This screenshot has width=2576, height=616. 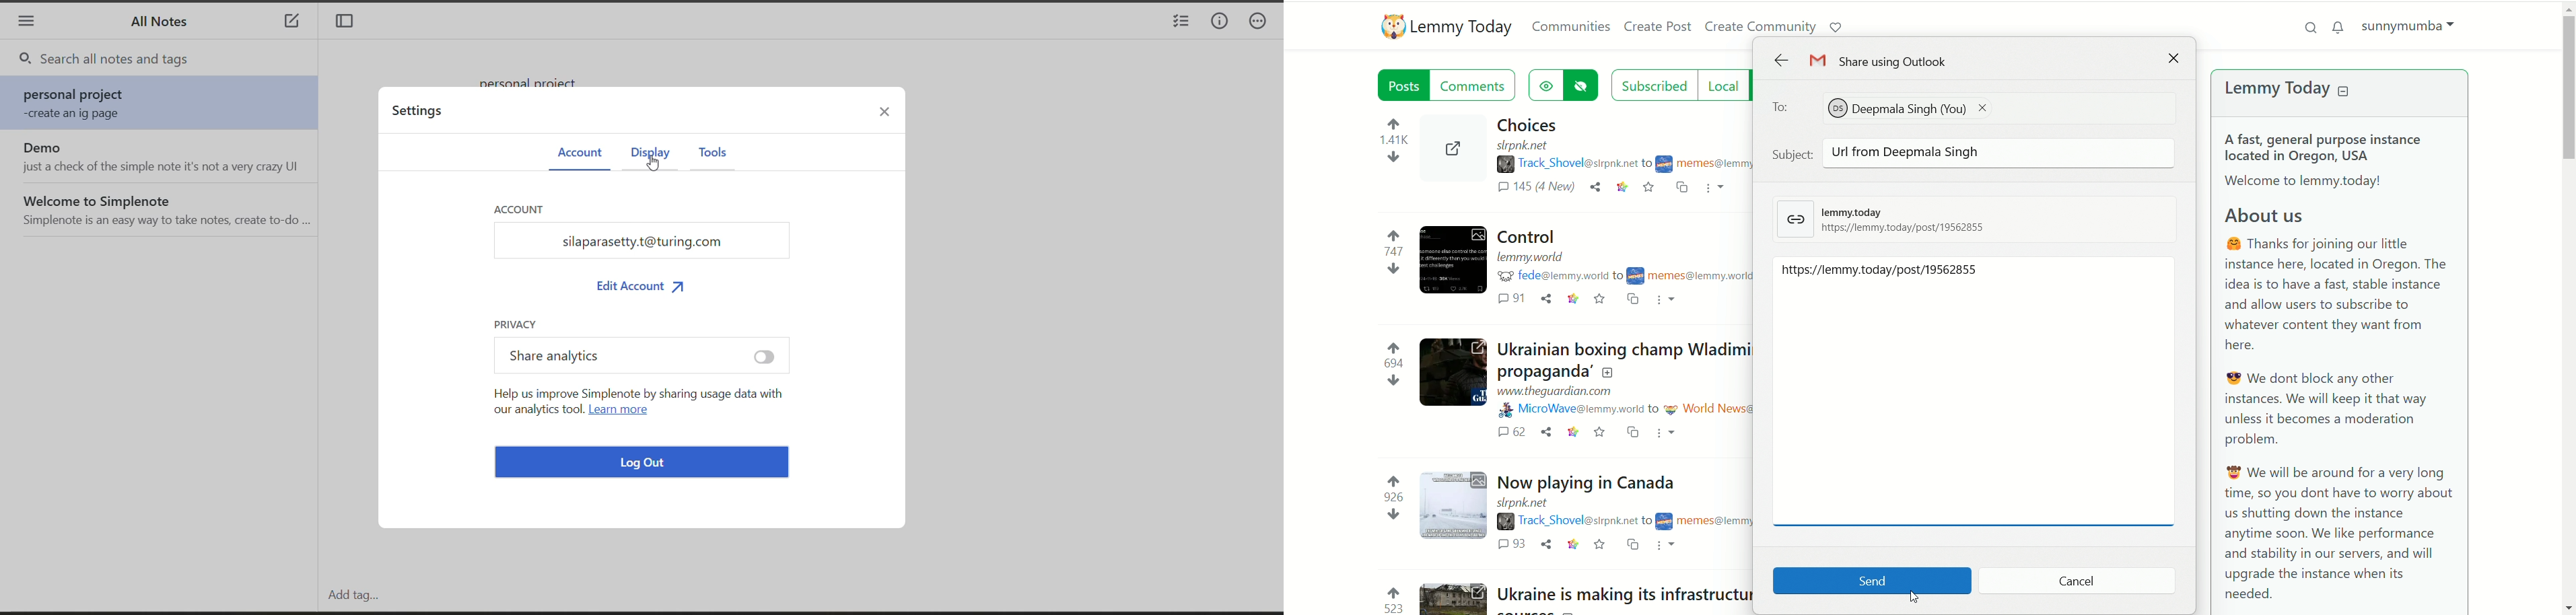 I want to click on actions, so click(x=1264, y=23).